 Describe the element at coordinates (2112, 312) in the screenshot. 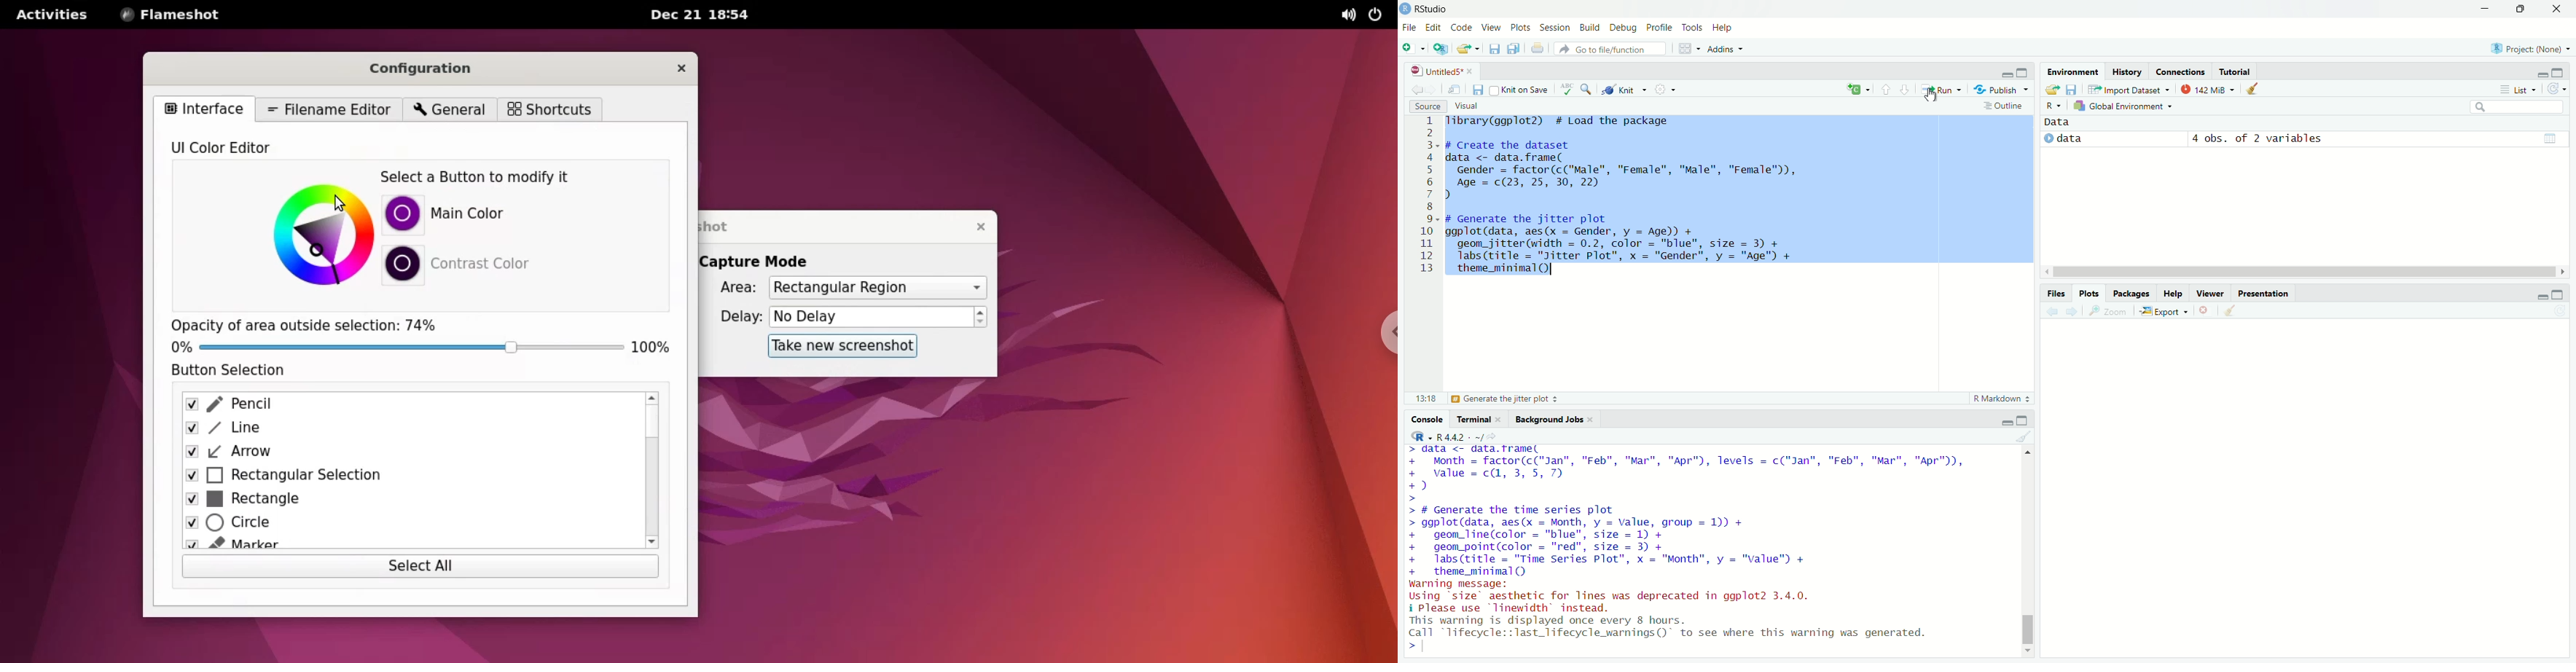

I see `view a larger version of the plot in a new window` at that location.